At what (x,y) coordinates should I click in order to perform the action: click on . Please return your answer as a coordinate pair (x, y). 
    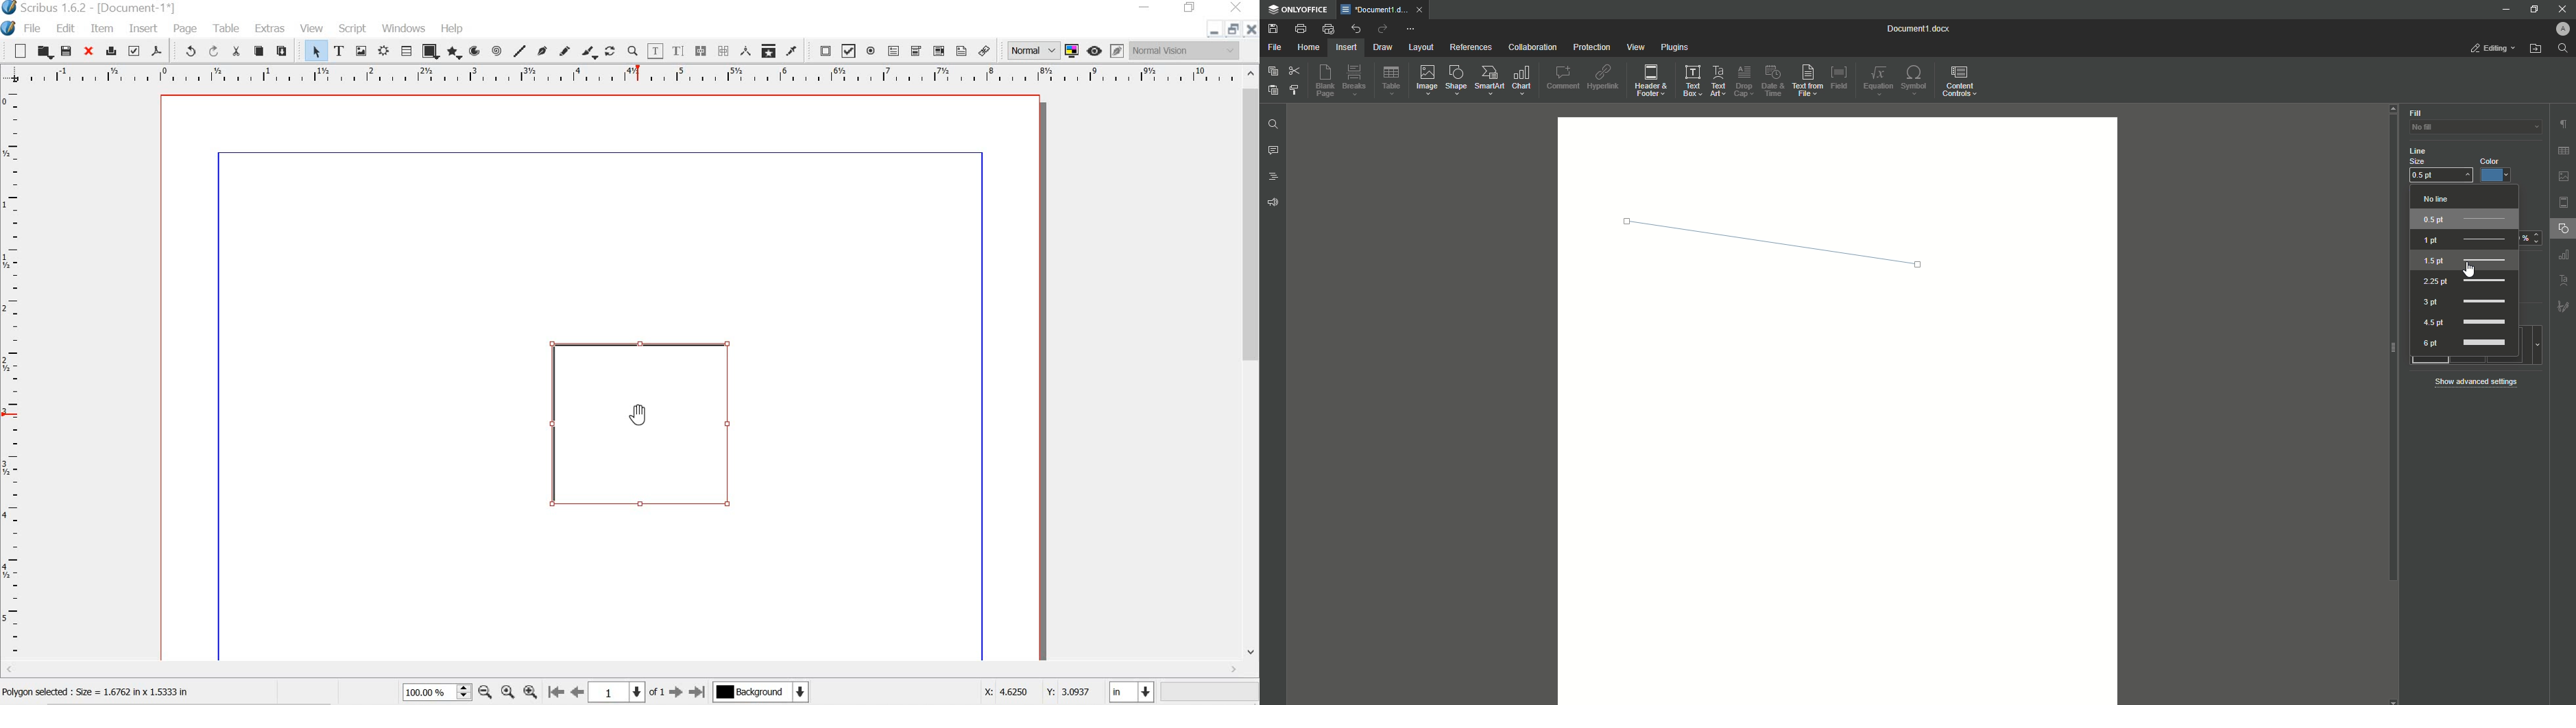
    Looking at the image, I should click on (2562, 256).